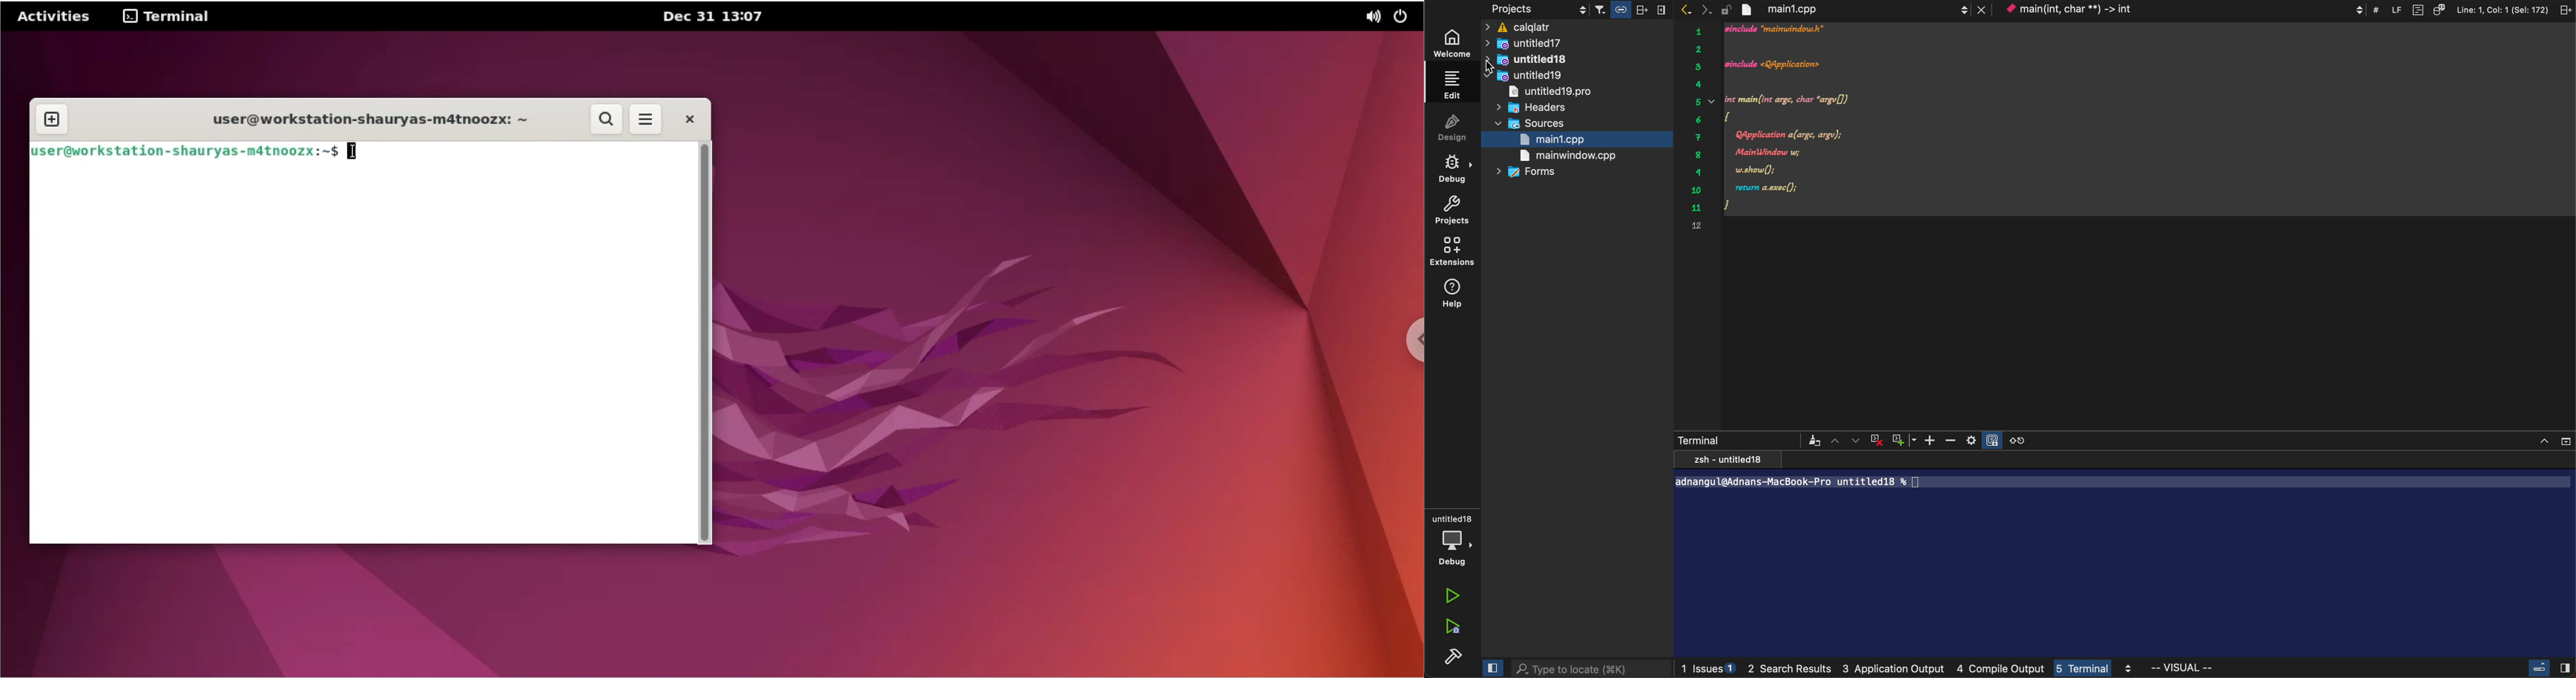 The height and width of the screenshot is (700, 2576). I want to click on help, so click(1455, 296).